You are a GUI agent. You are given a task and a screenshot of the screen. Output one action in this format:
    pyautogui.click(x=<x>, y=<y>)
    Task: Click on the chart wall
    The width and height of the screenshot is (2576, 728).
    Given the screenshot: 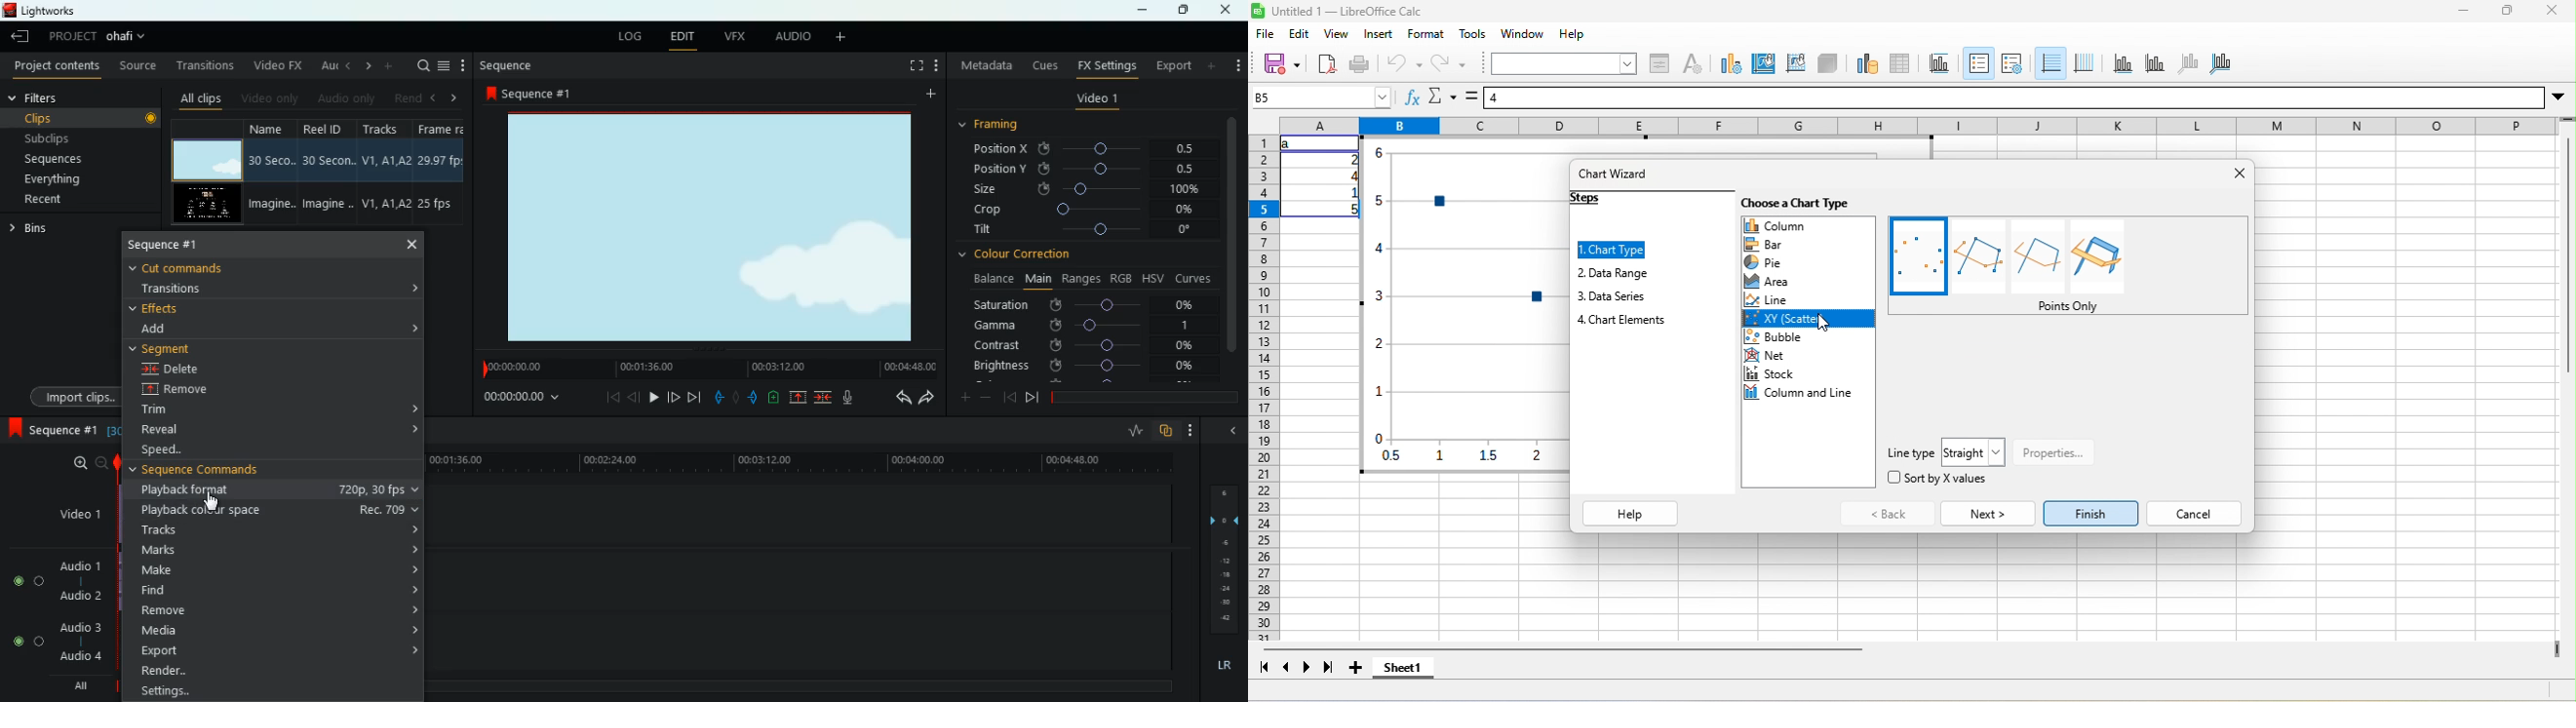 What is the action you would take?
    pyautogui.click(x=1796, y=65)
    